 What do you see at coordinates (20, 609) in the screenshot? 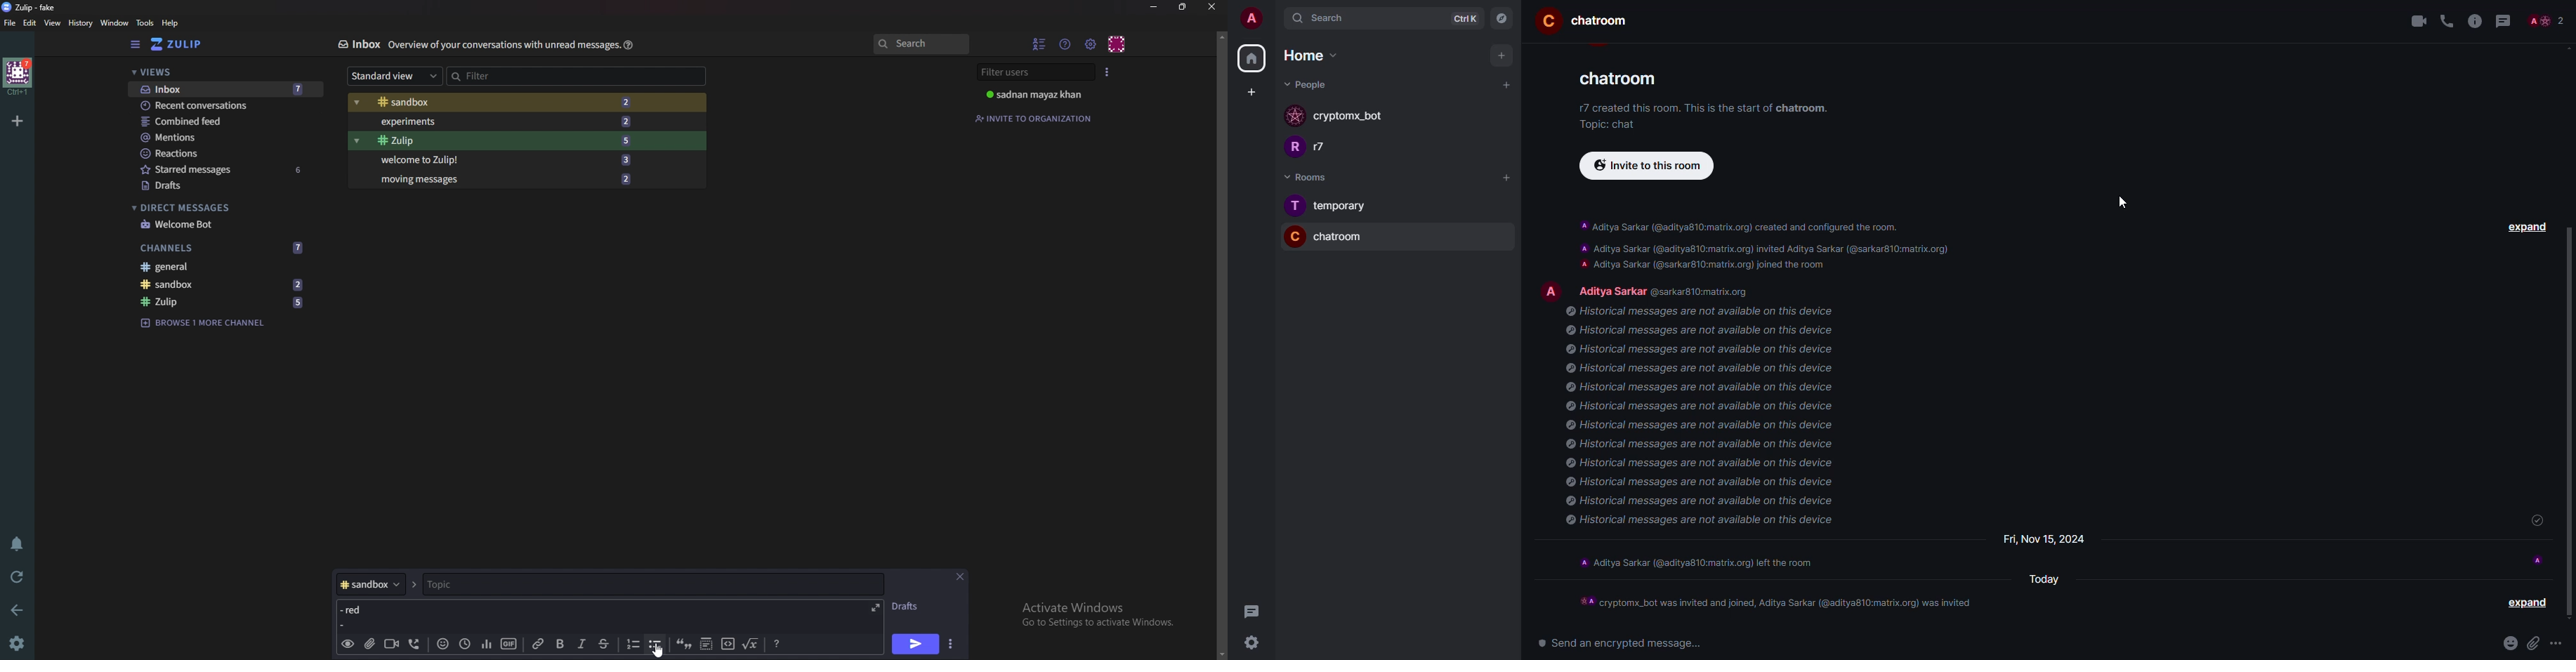
I see `Back` at bounding box center [20, 609].